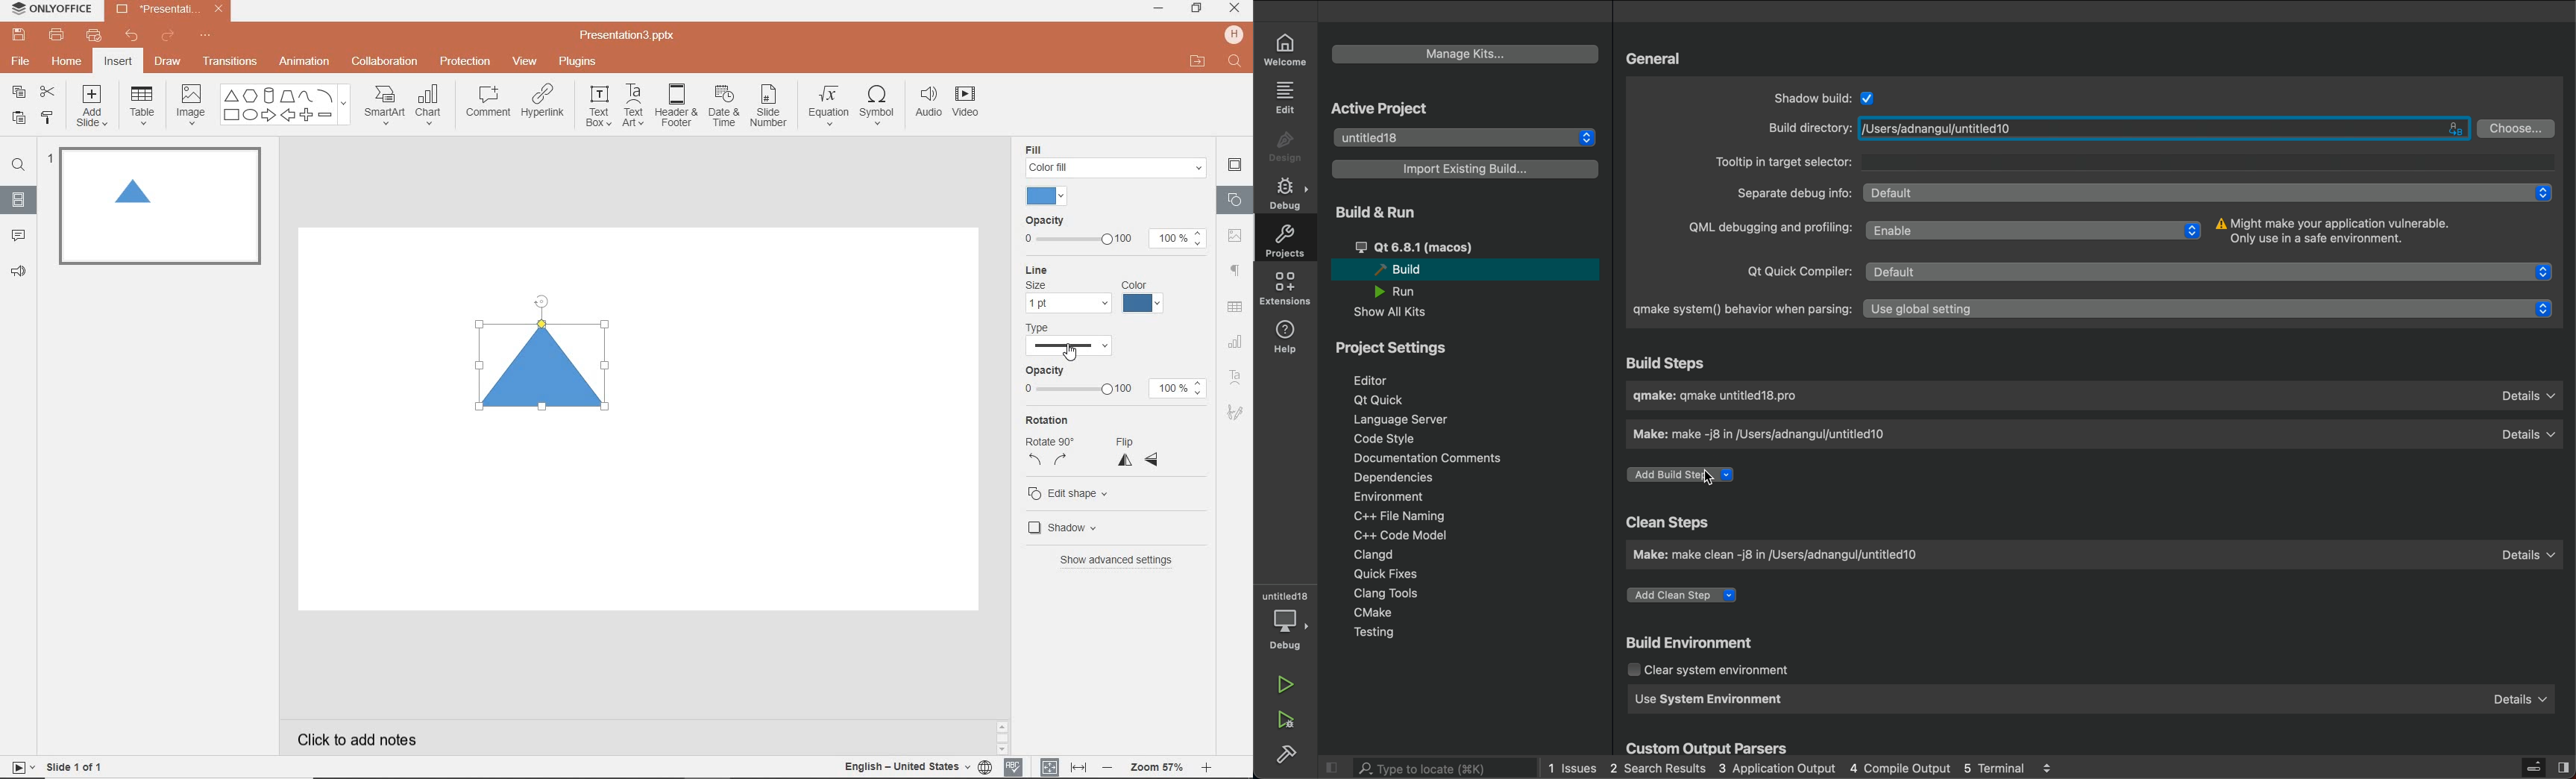  Describe the element at coordinates (1198, 61) in the screenshot. I see `OPEN FILE LOCATION` at that location.